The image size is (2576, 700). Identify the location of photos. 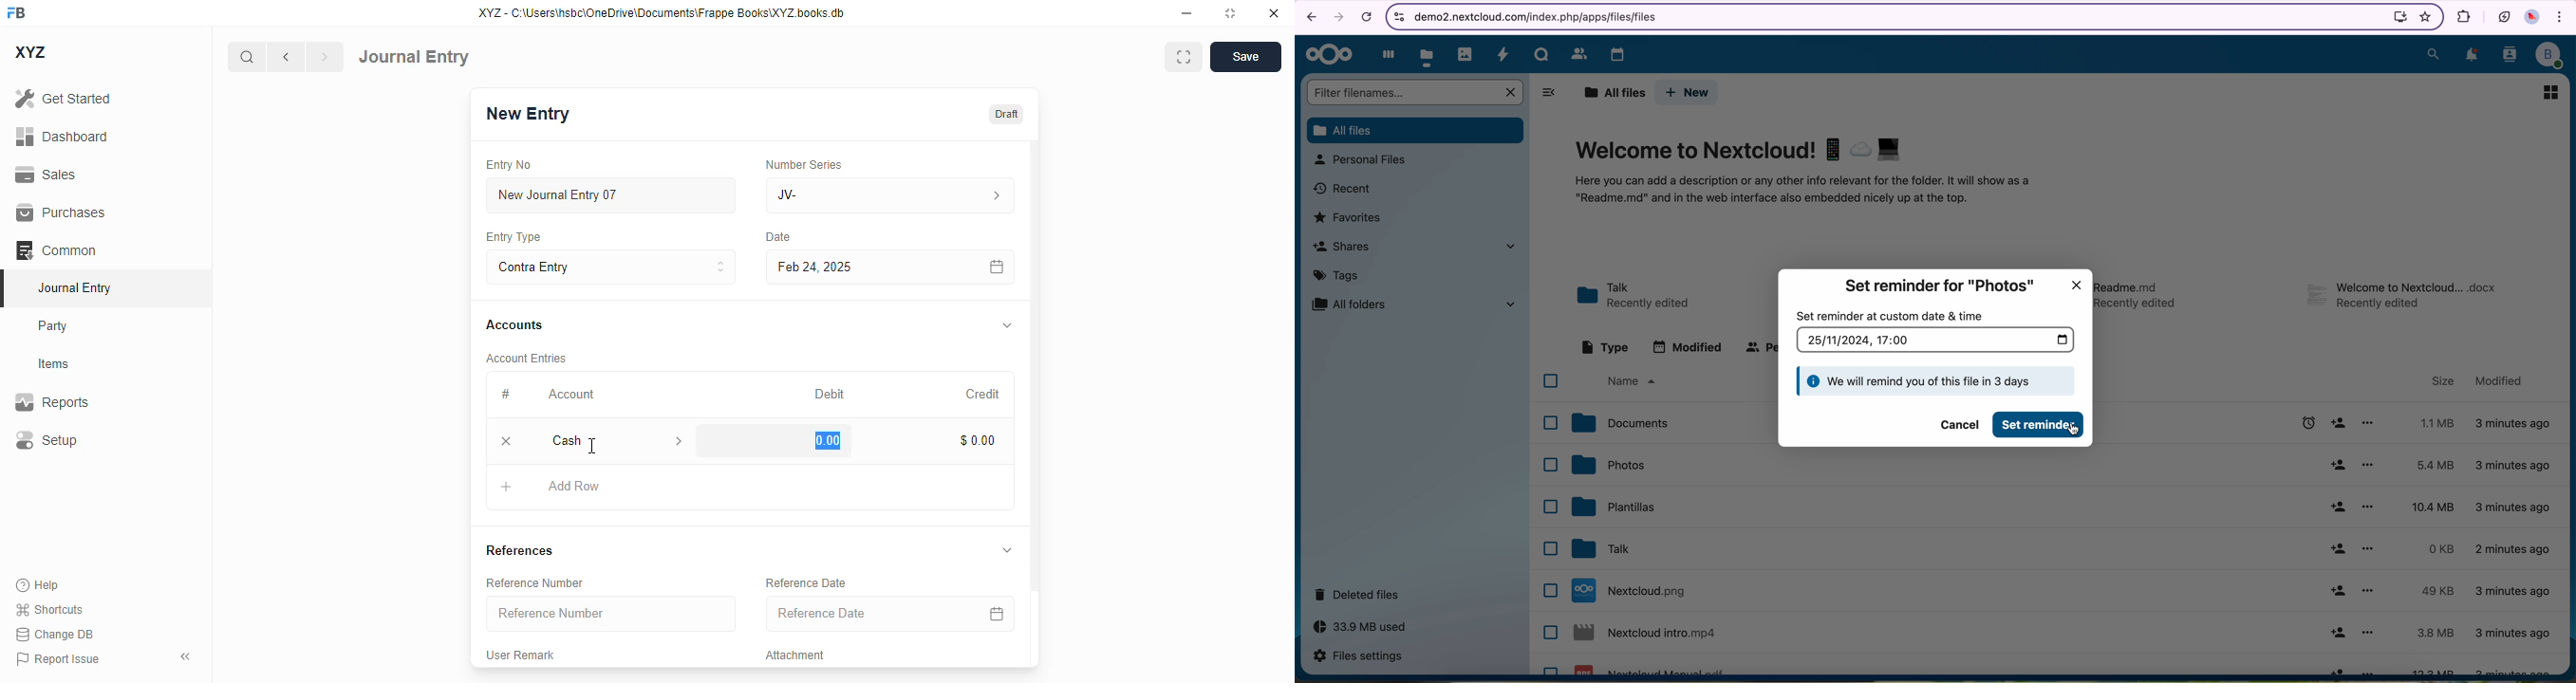
(1466, 54).